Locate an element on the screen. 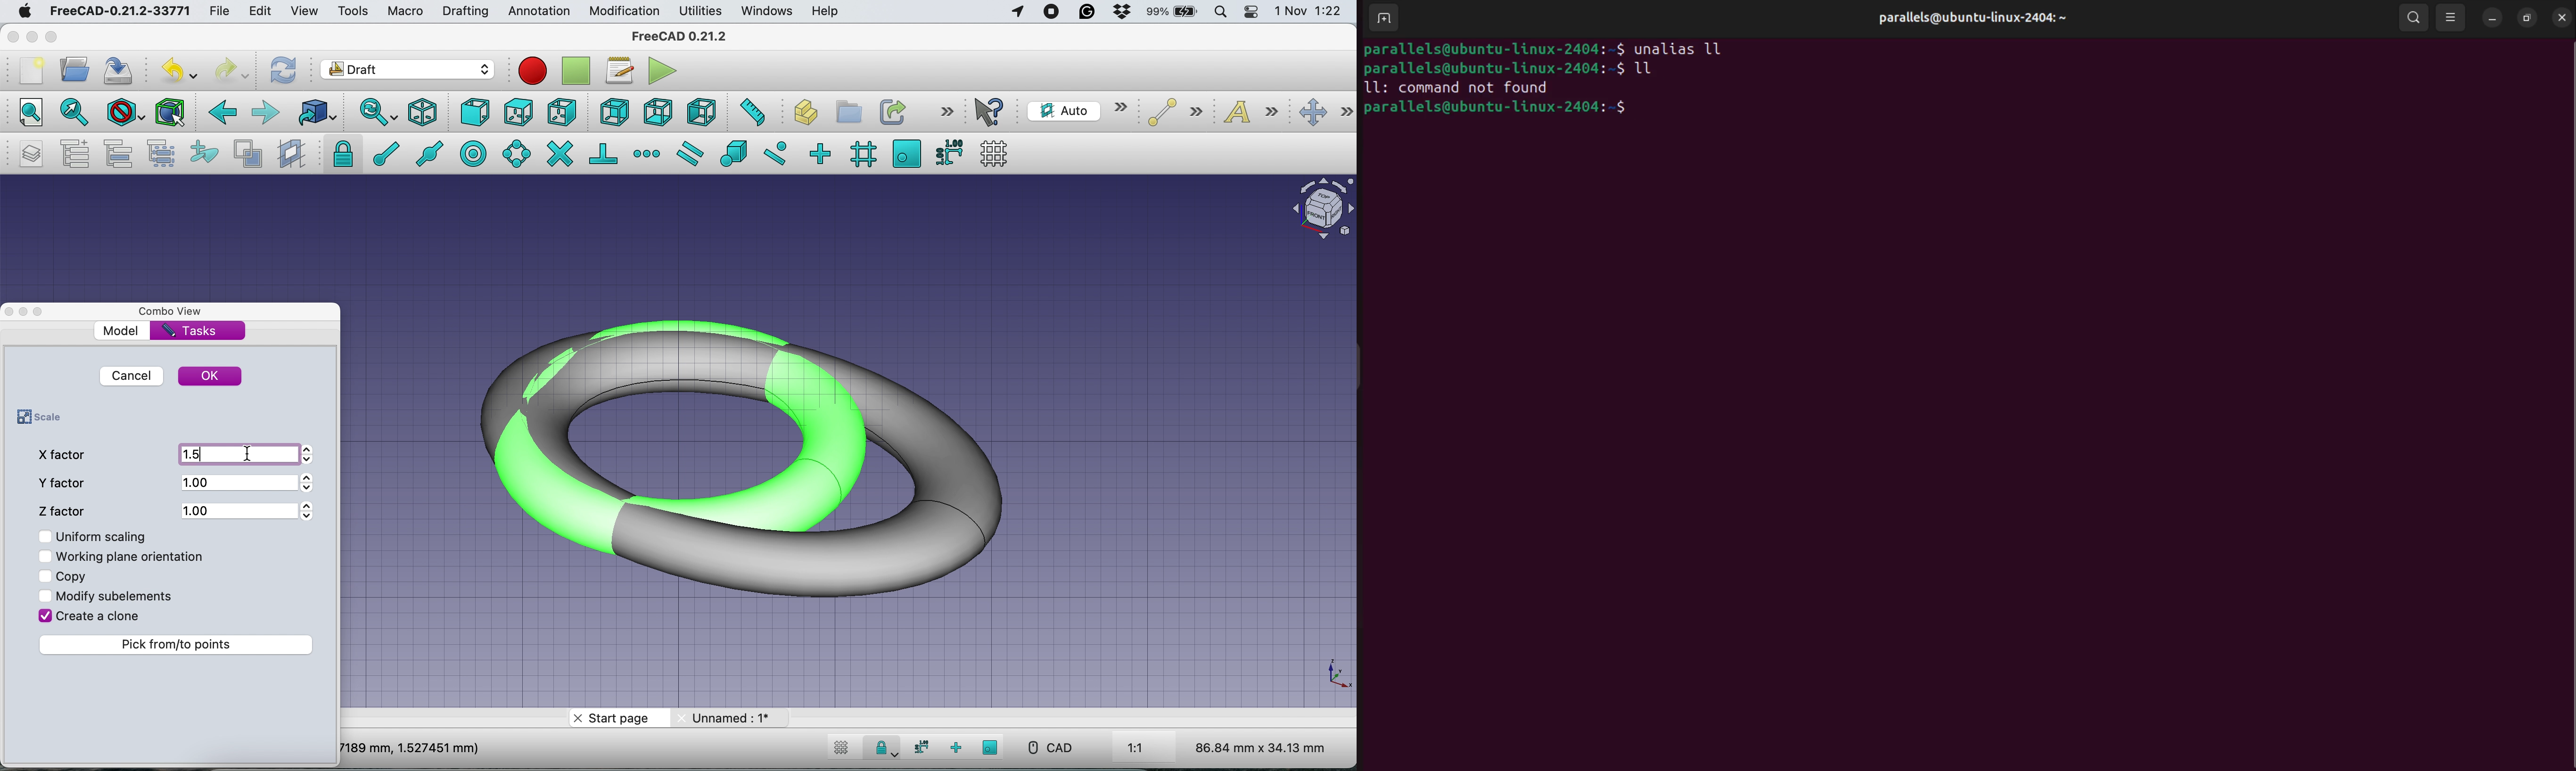  battery is located at coordinates (1173, 13).